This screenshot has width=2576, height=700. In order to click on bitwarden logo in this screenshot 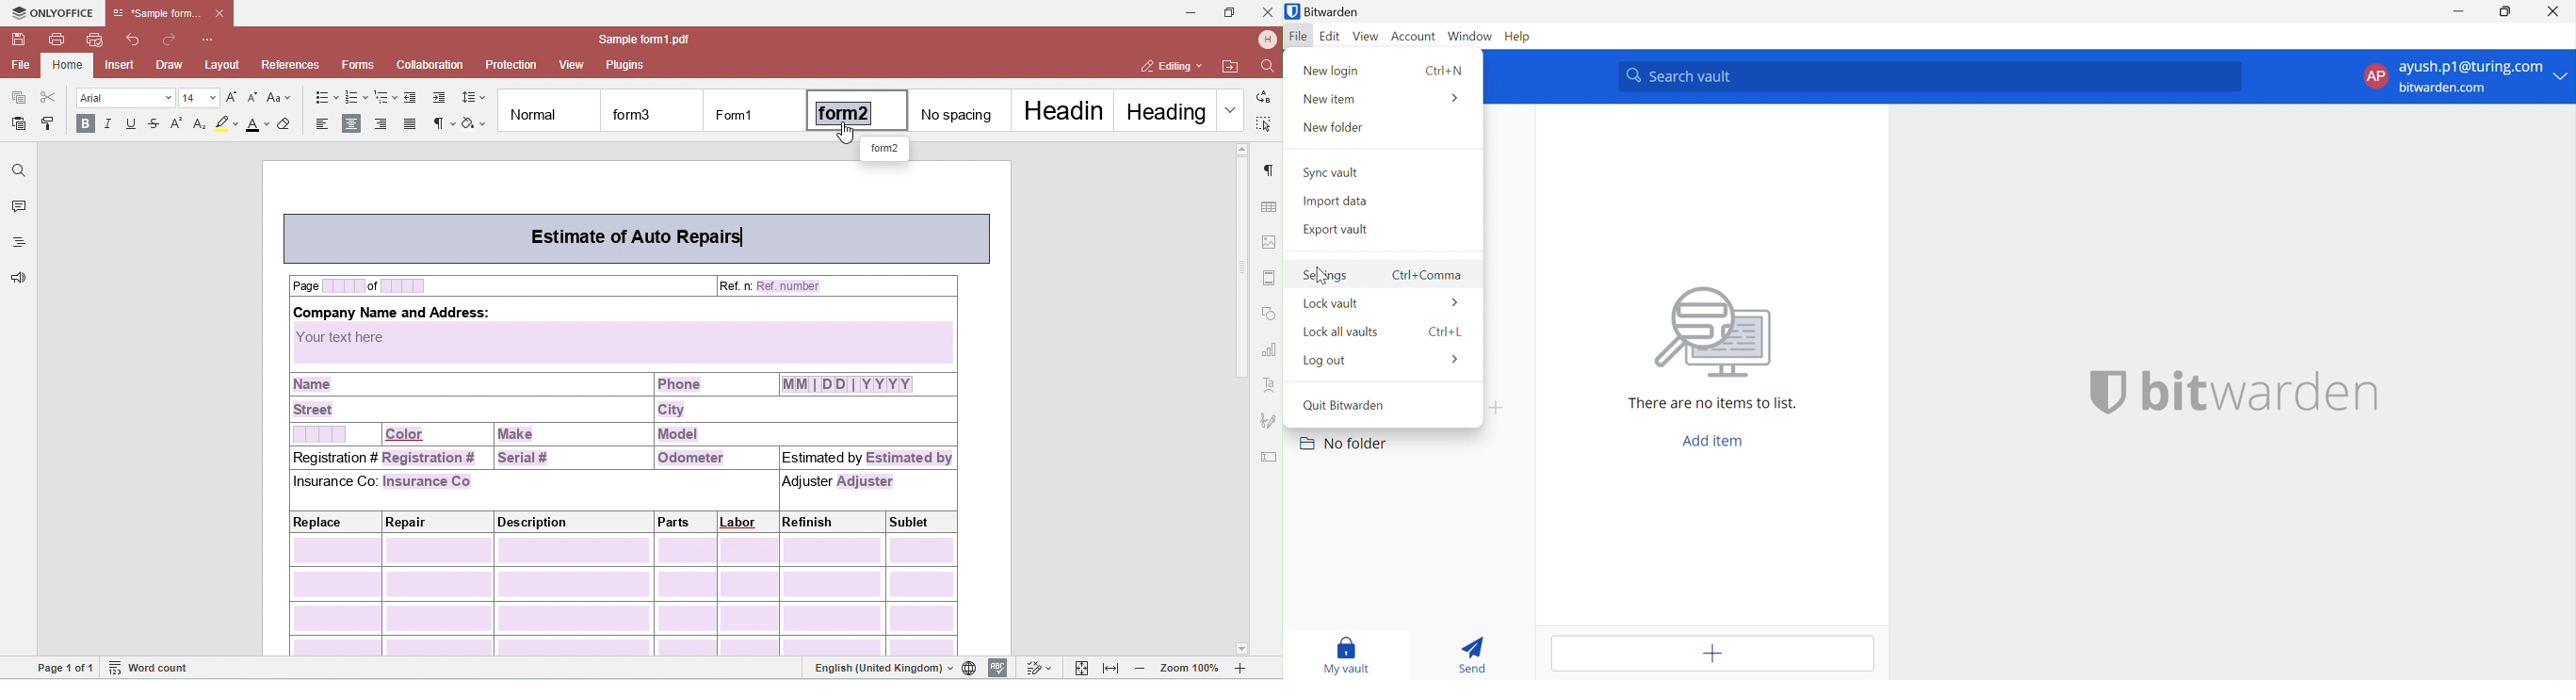, I will do `click(2108, 391)`.